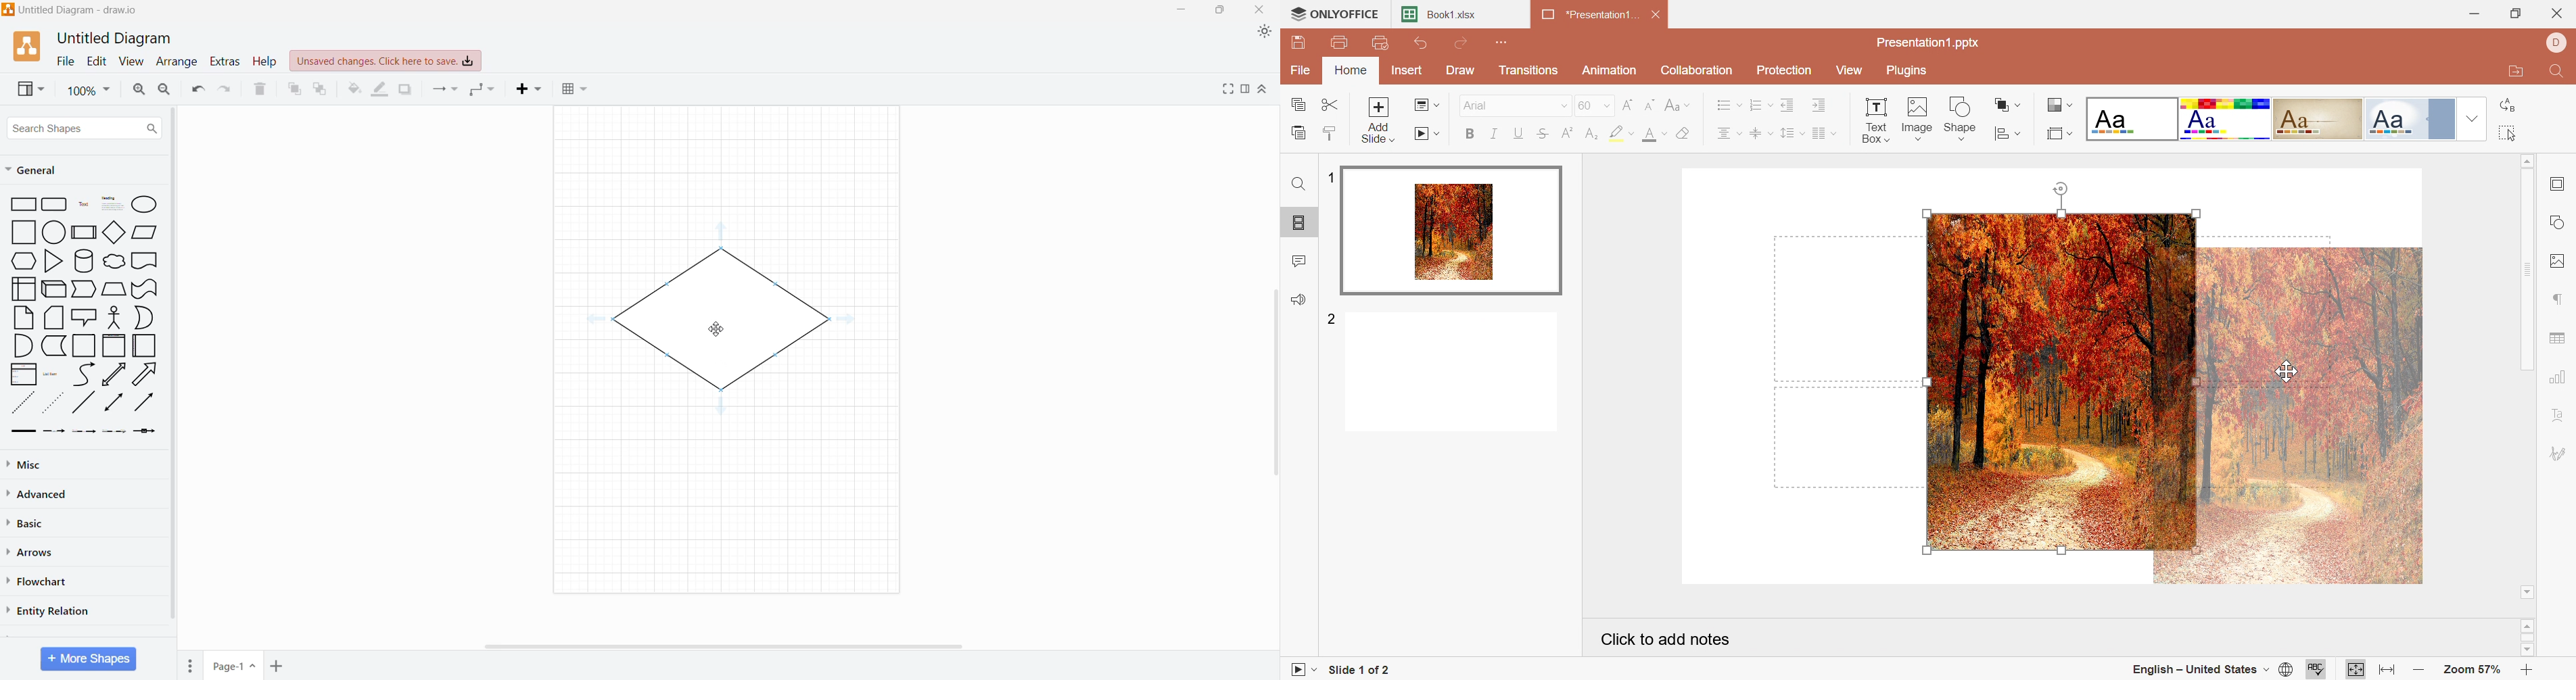 The width and height of the screenshot is (2576, 700). I want to click on Select all, so click(2507, 135).